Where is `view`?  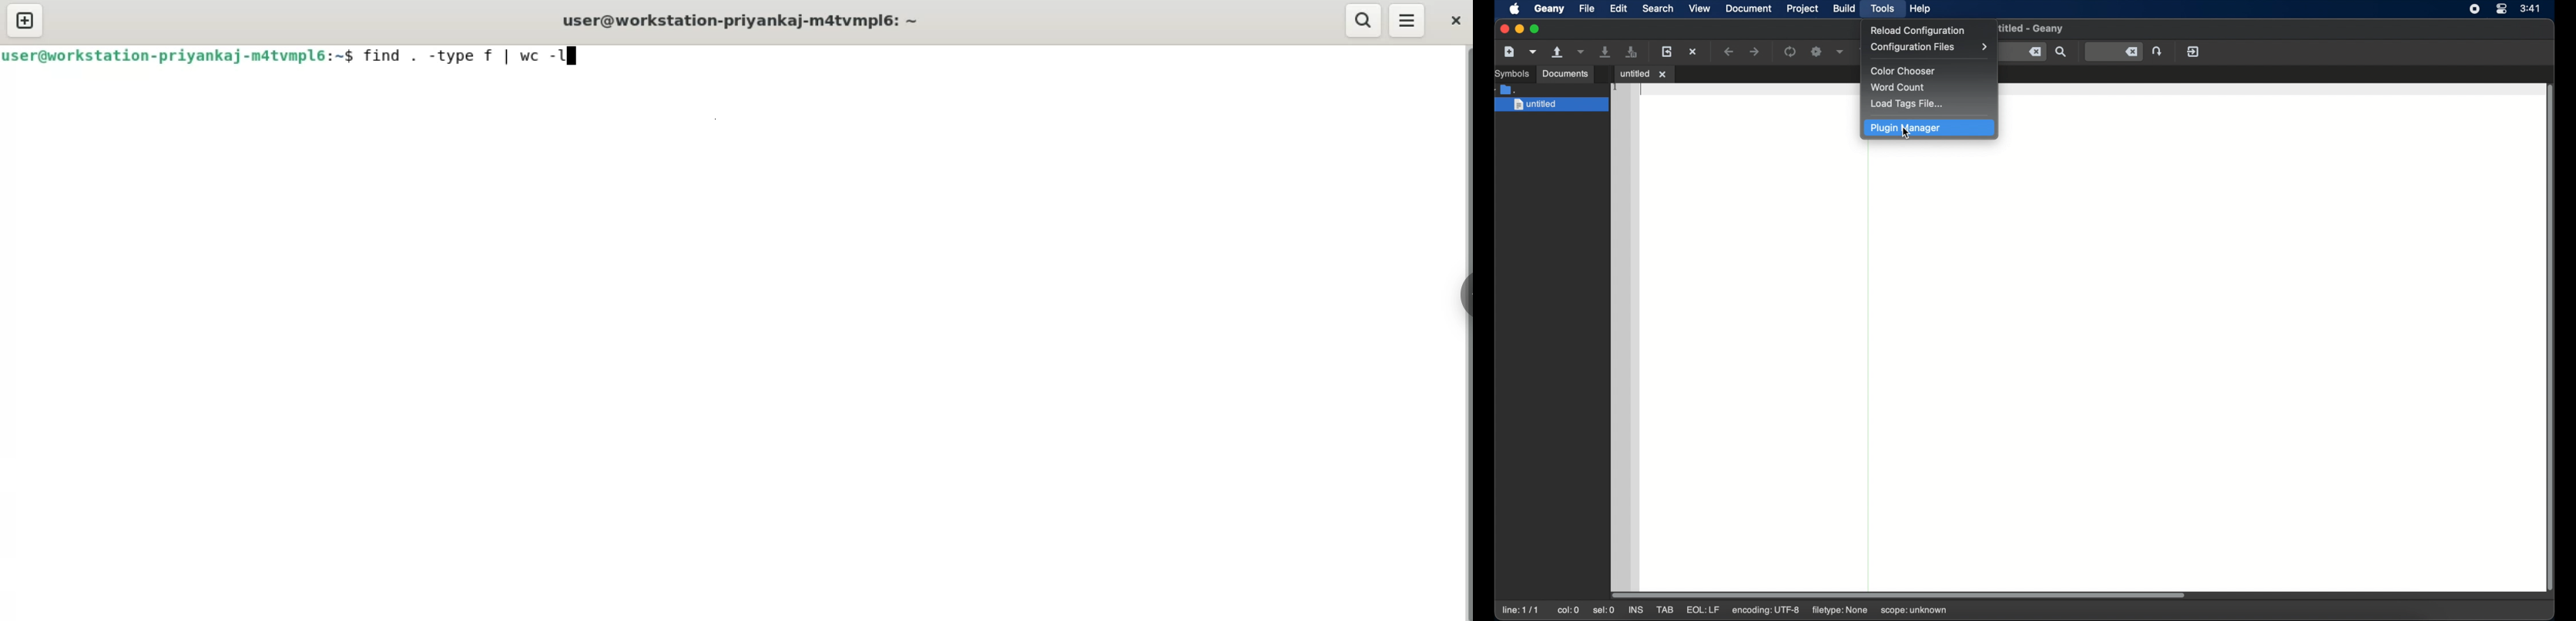 view is located at coordinates (1700, 9).